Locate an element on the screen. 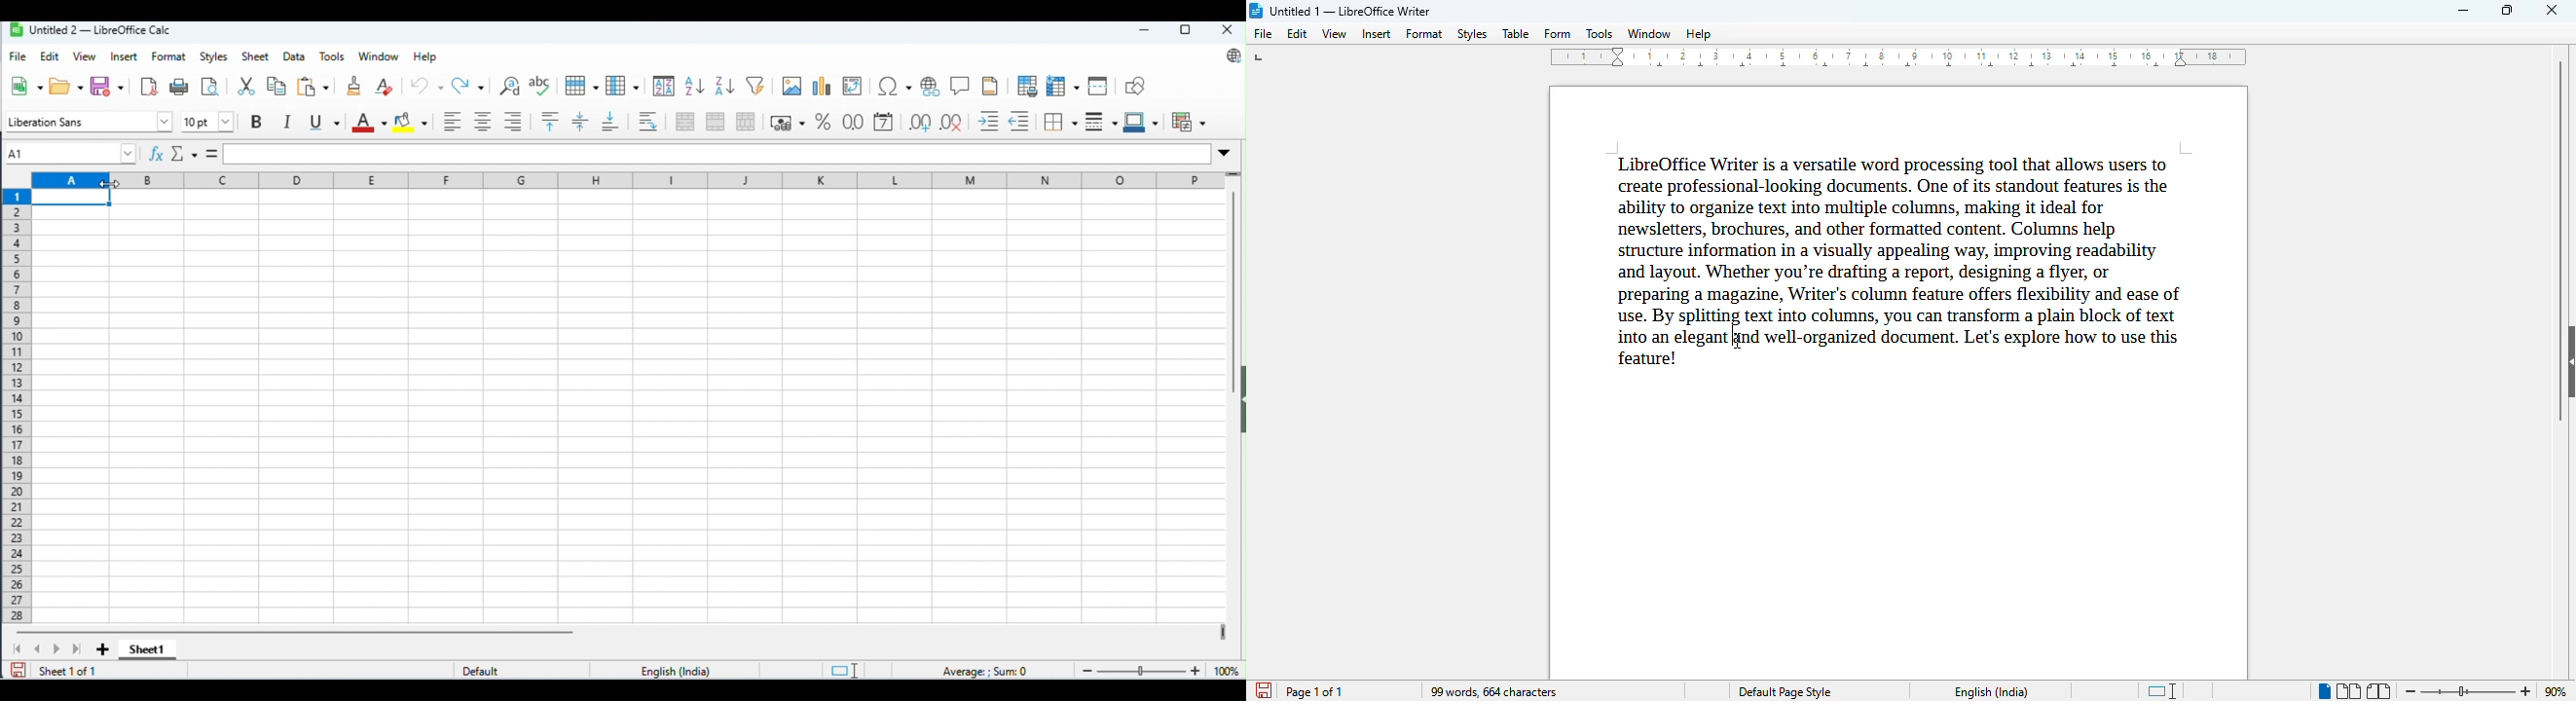 This screenshot has height=728, width=2576. row numbers is located at coordinates (16, 406).